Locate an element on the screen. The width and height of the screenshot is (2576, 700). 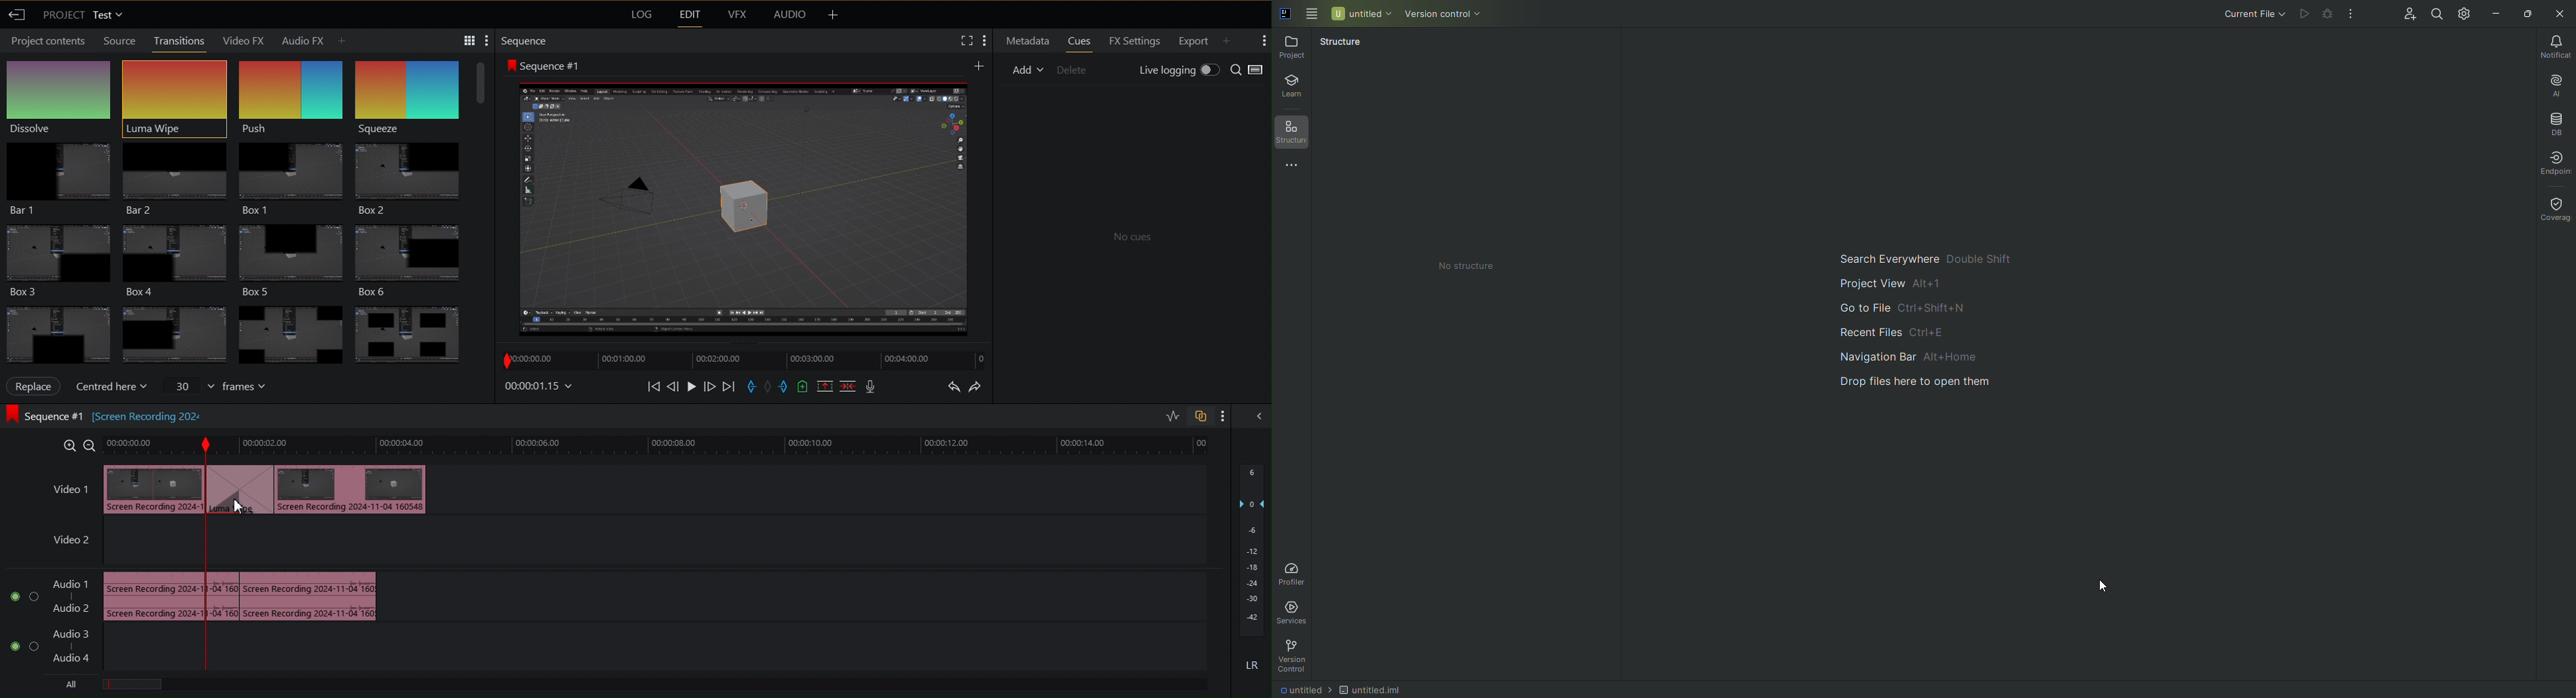
Source is located at coordinates (117, 40).